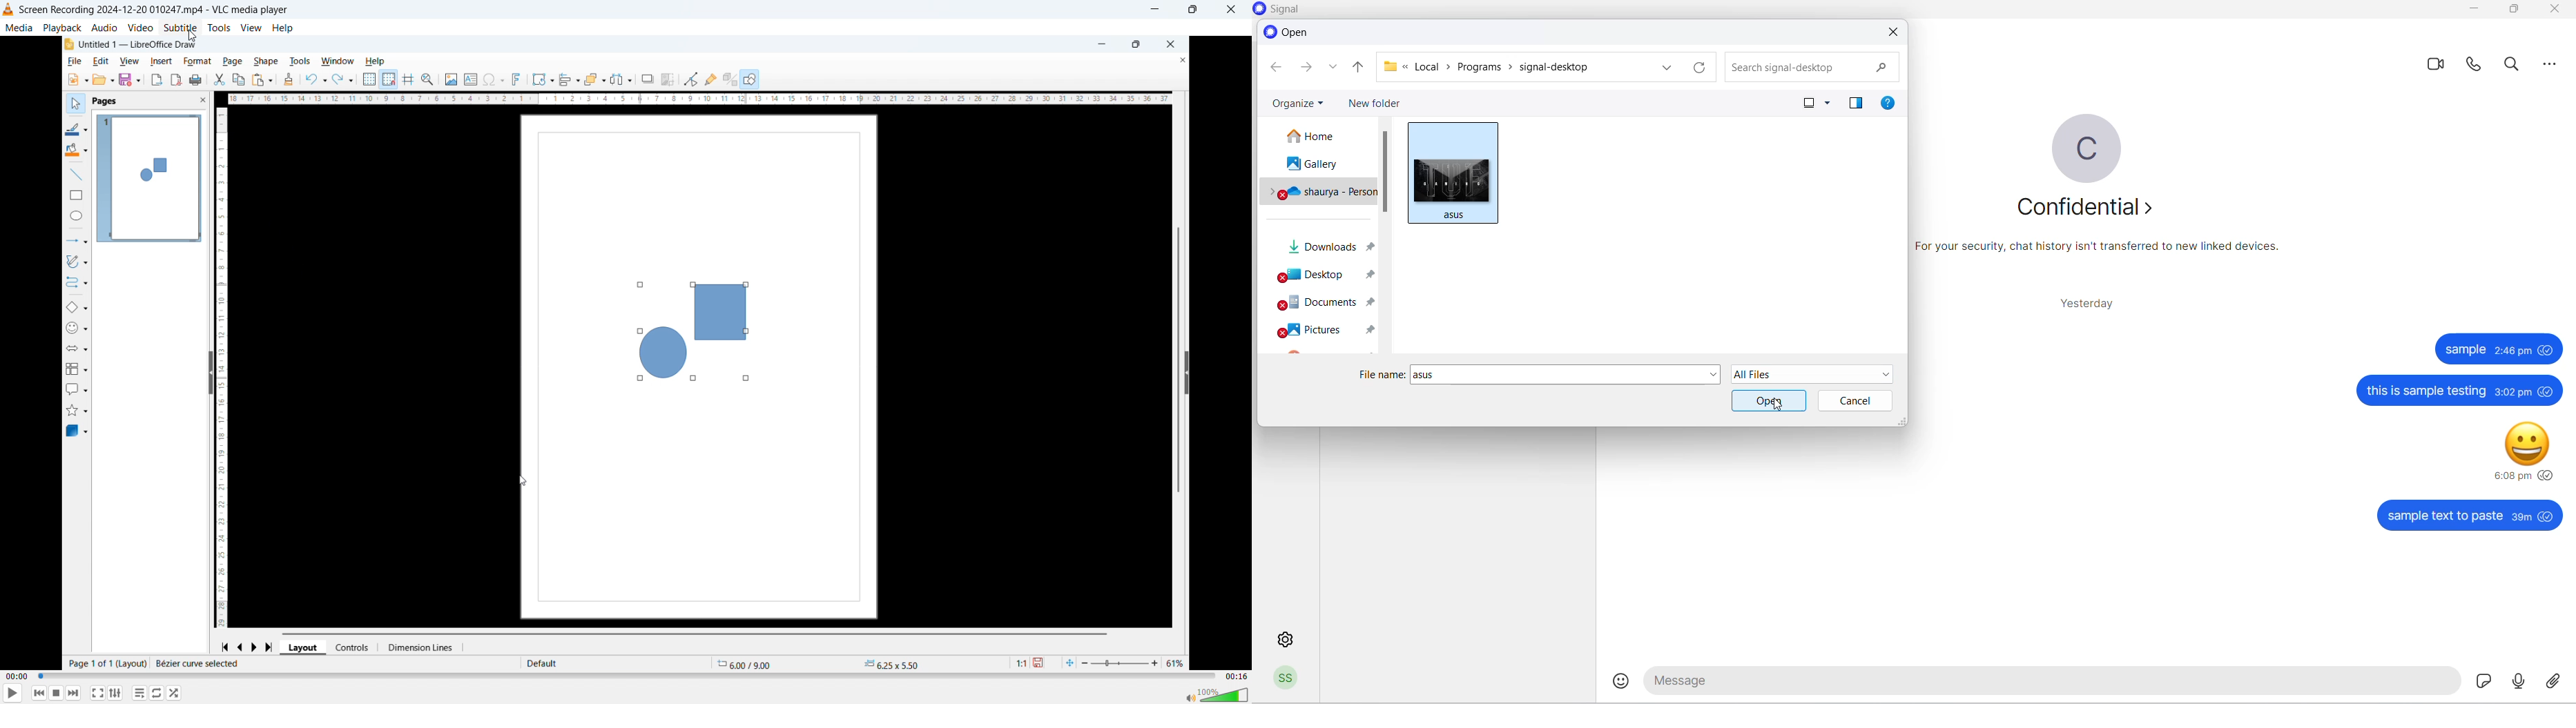 Image resolution: width=2576 pixels, height=728 pixels. Describe the element at coordinates (2547, 516) in the screenshot. I see `seen` at that location.